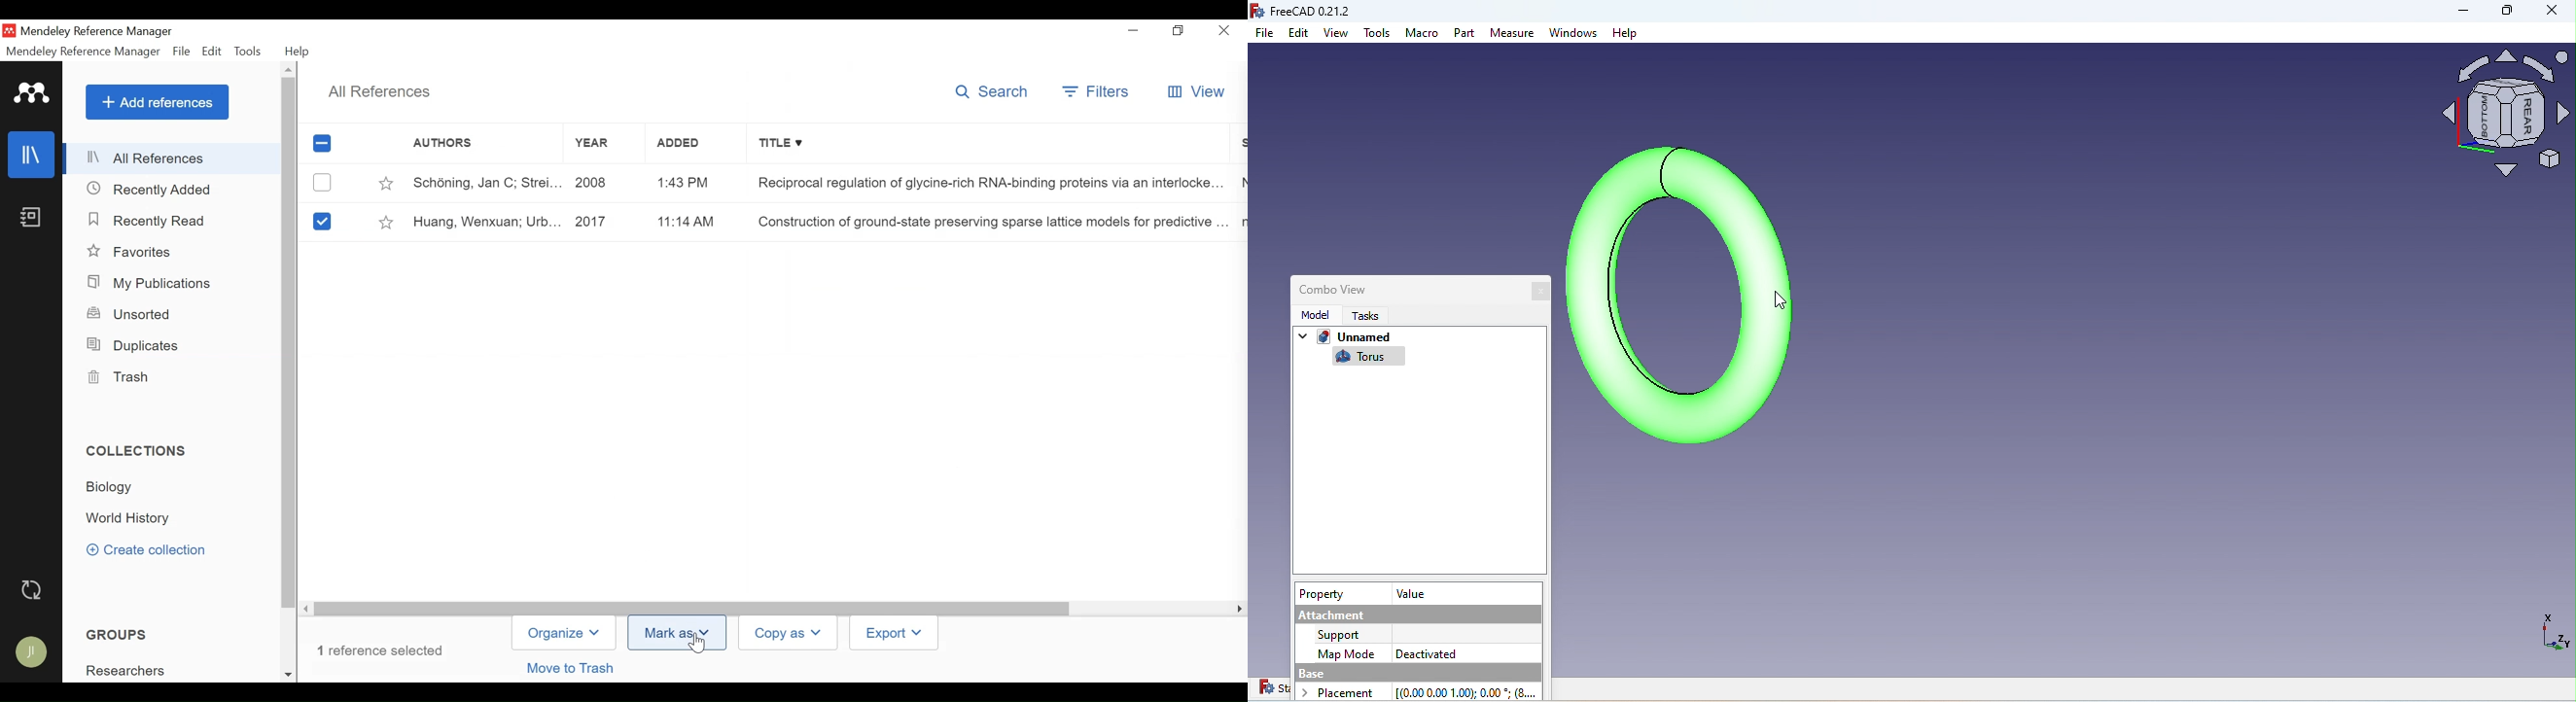 The image size is (2576, 728). Describe the element at coordinates (122, 378) in the screenshot. I see `Trash` at that location.